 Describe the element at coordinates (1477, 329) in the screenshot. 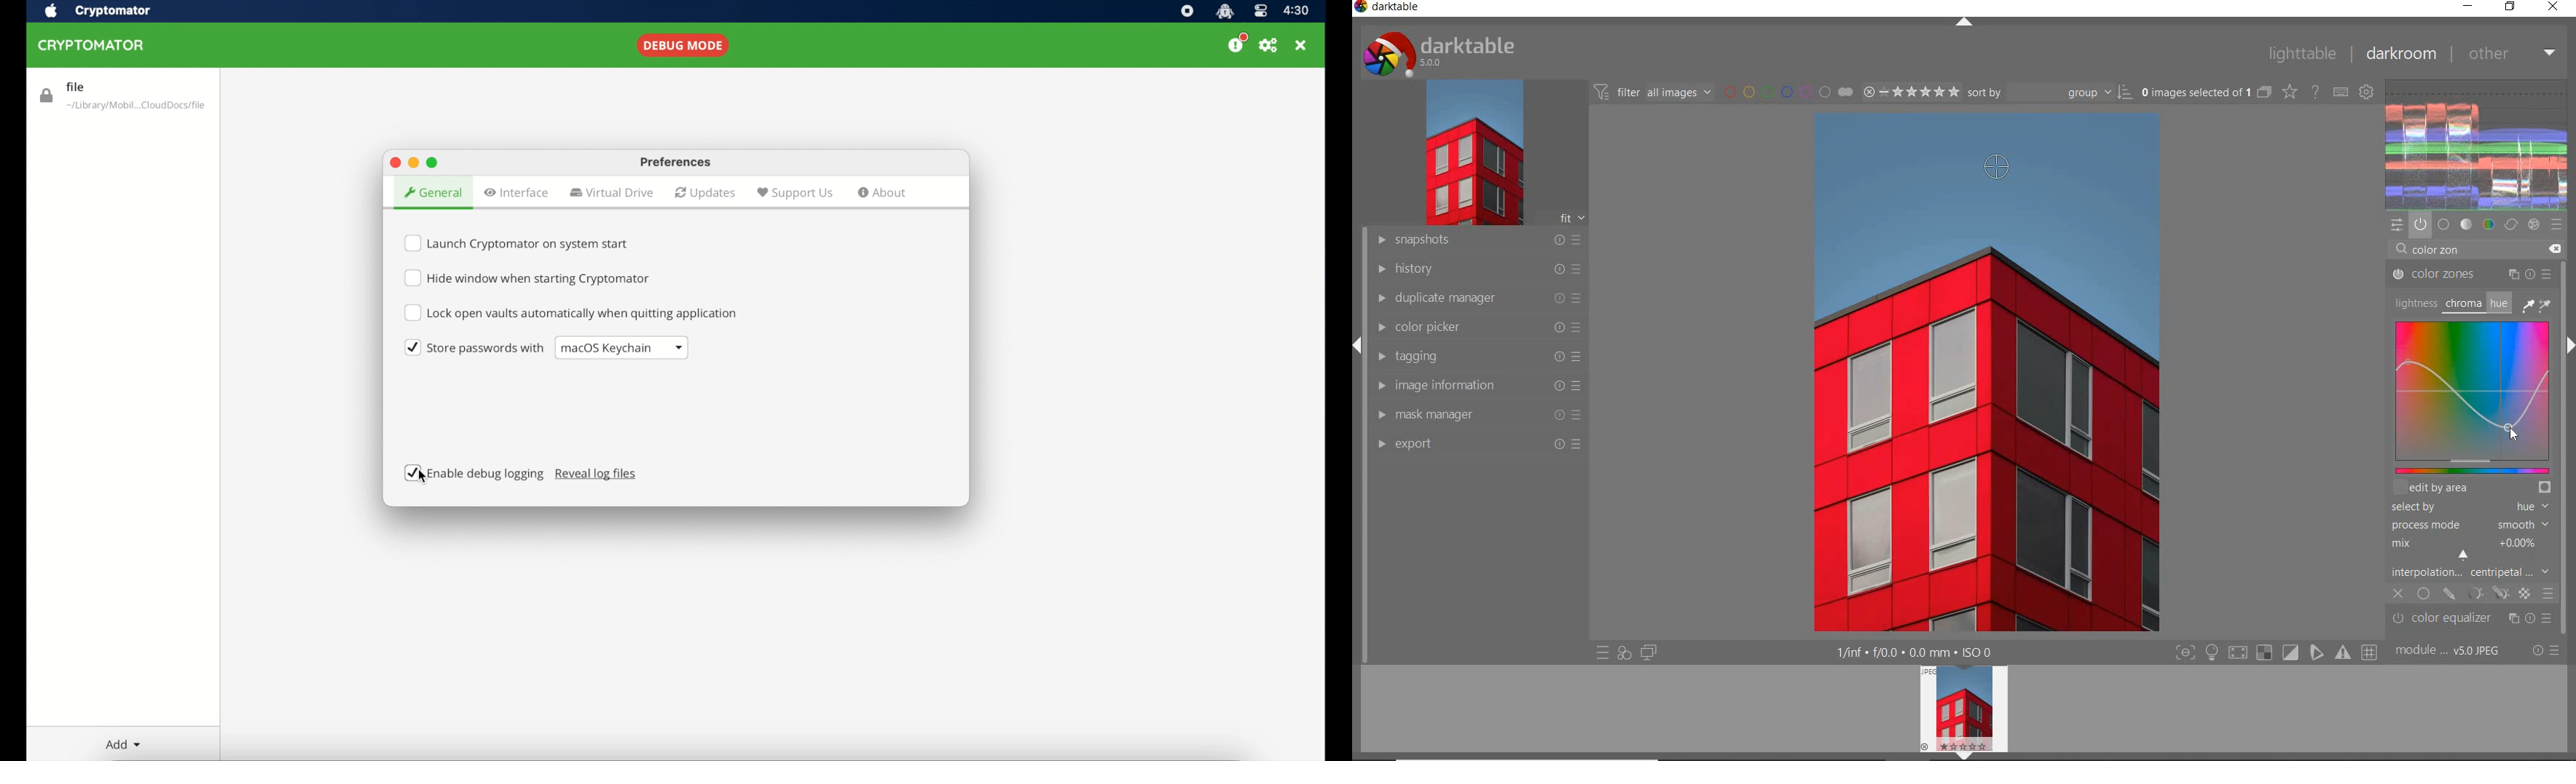

I see `color picker` at that location.